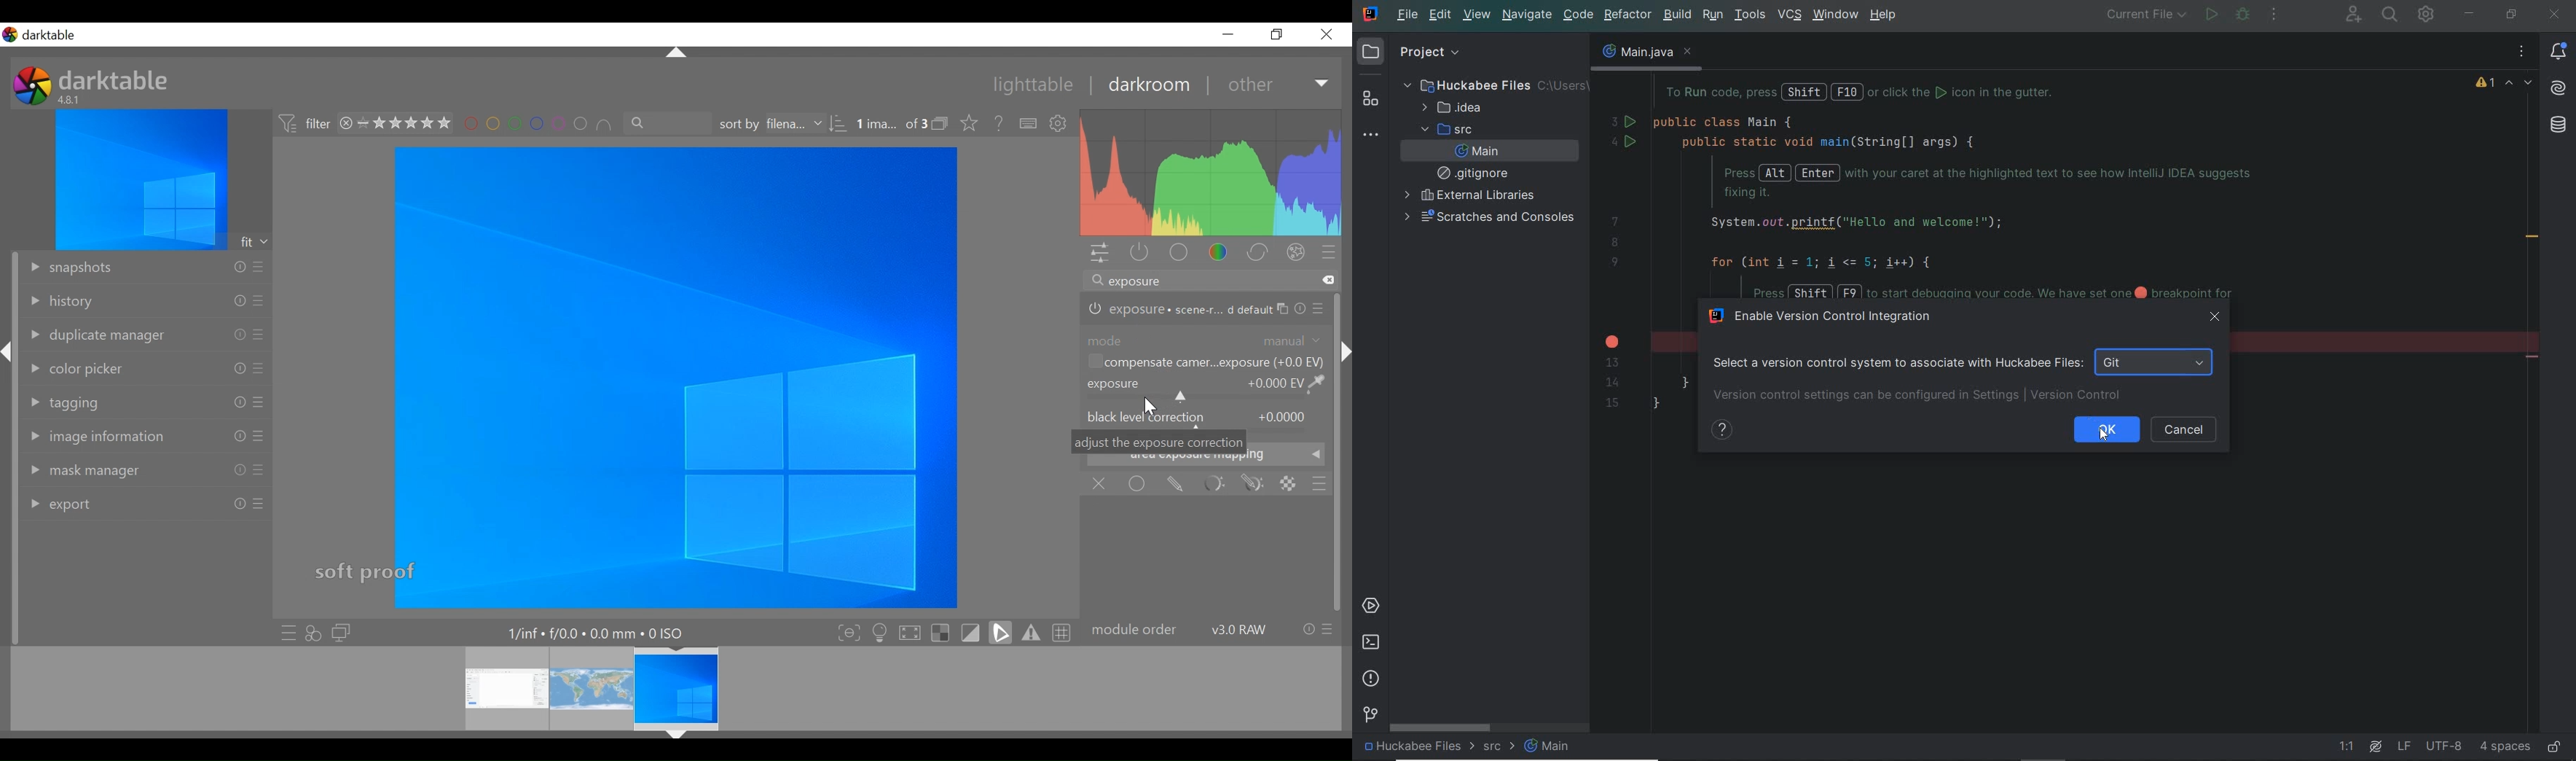  I want to click on module order, so click(1135, 631).